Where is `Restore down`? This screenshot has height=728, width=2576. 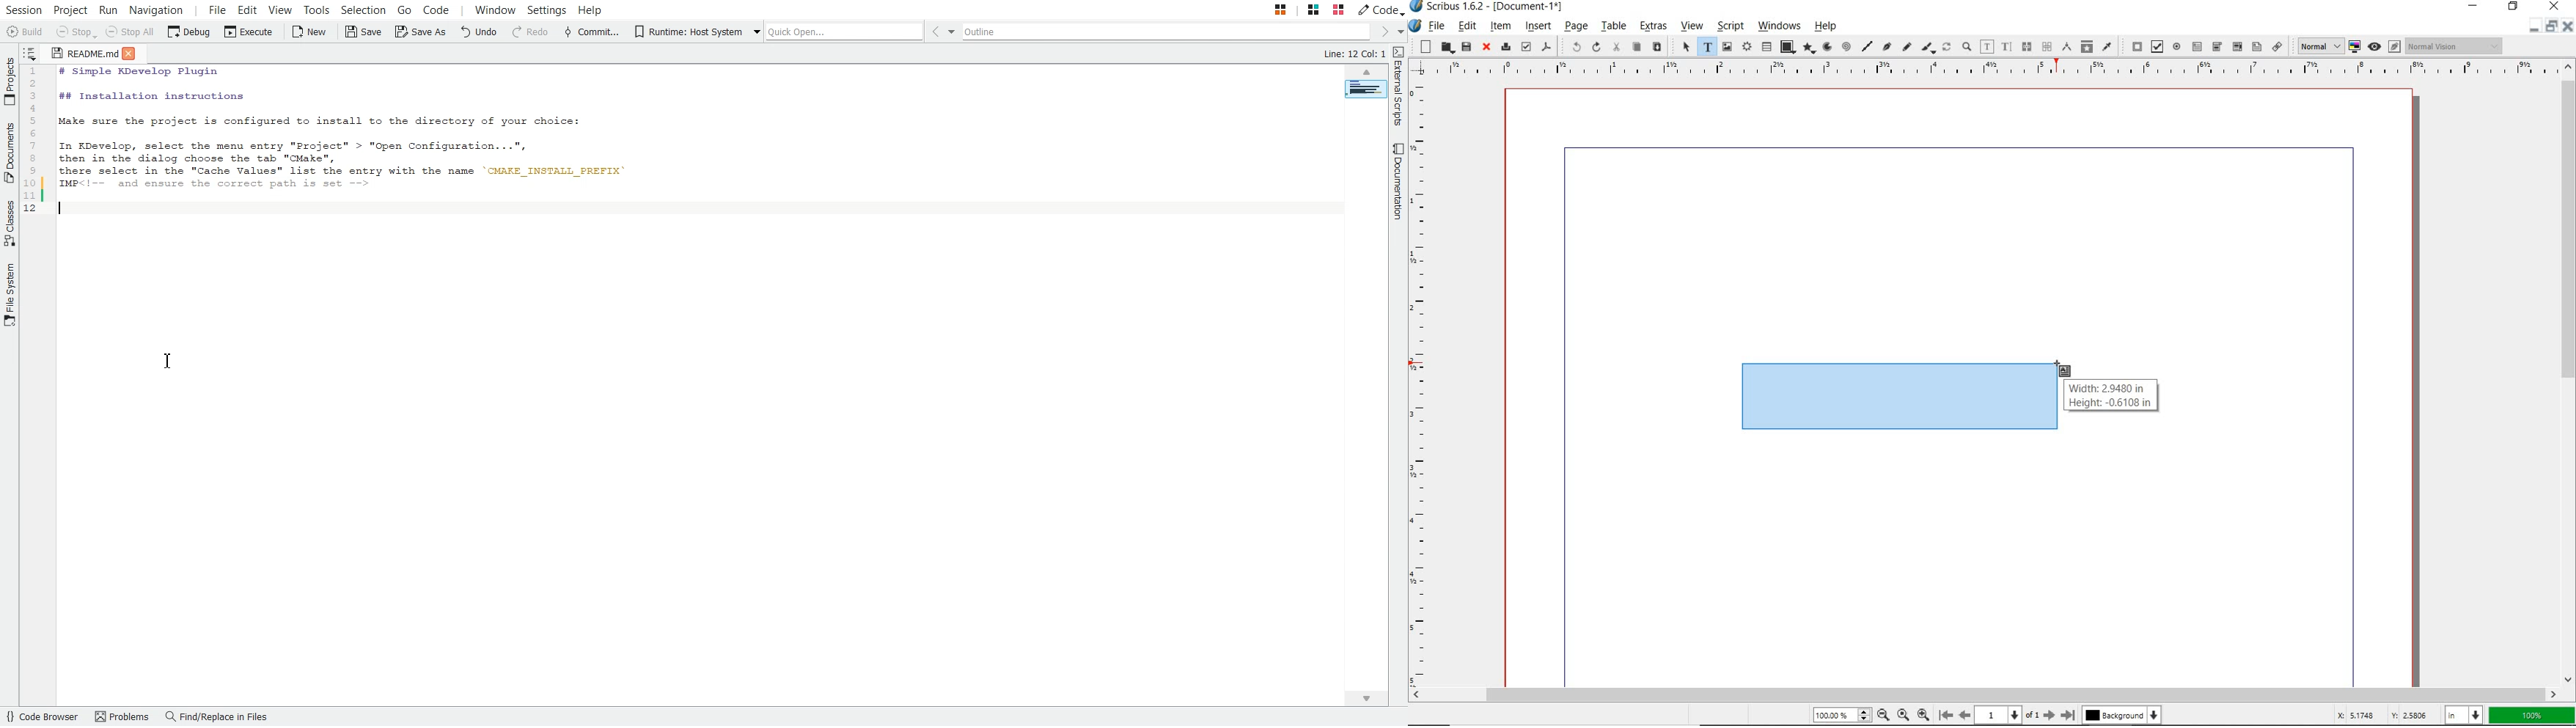
Restore down is located at coordinates (2532, 27).